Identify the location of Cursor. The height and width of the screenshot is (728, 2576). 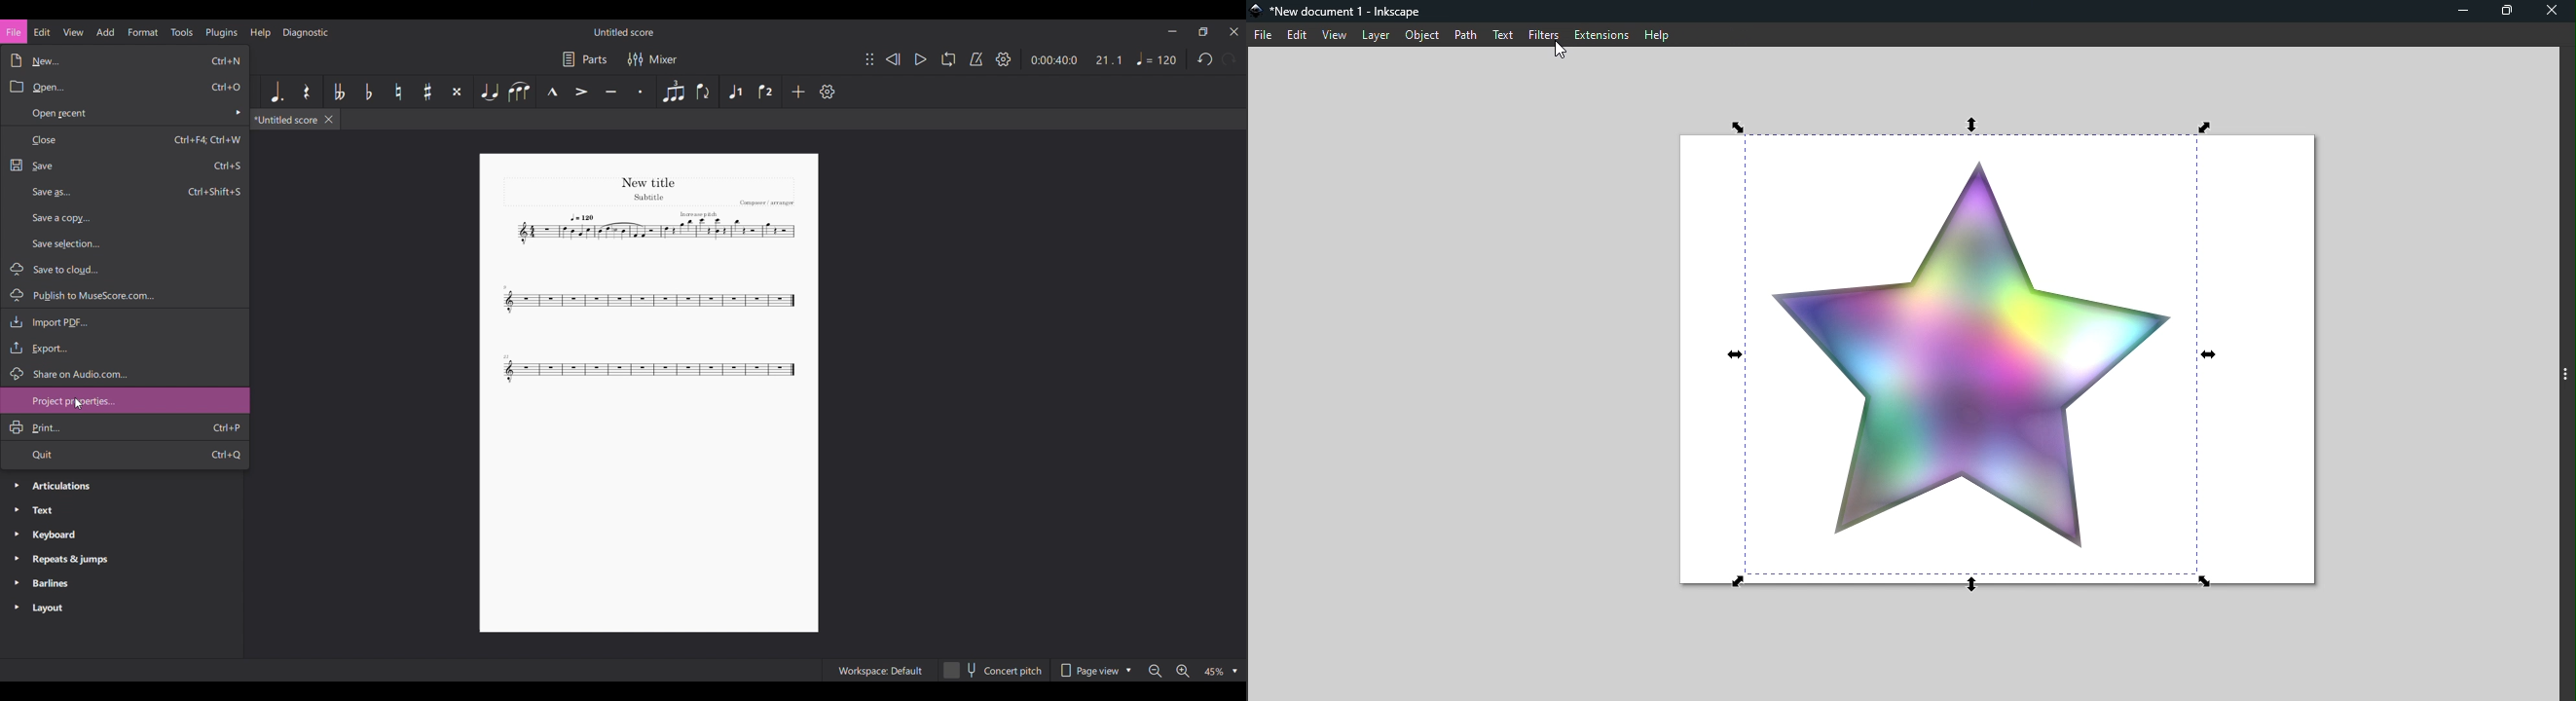
(79, 404).